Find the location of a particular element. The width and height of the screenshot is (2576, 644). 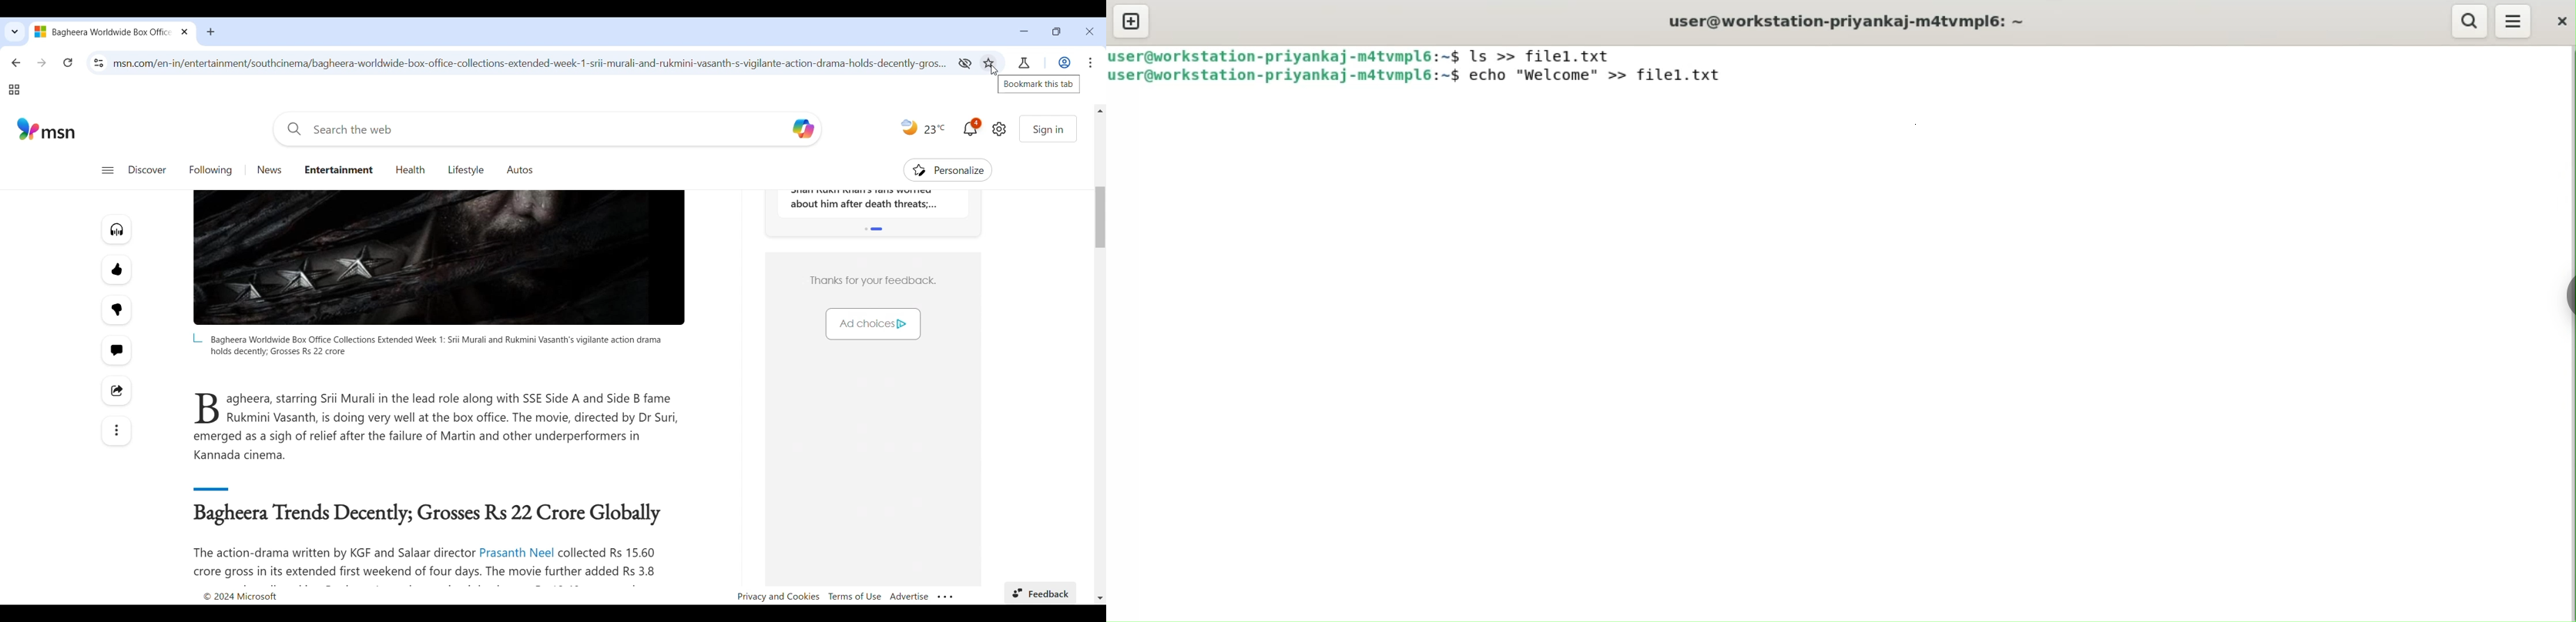

Article banner is located at coordinates (439, 258).